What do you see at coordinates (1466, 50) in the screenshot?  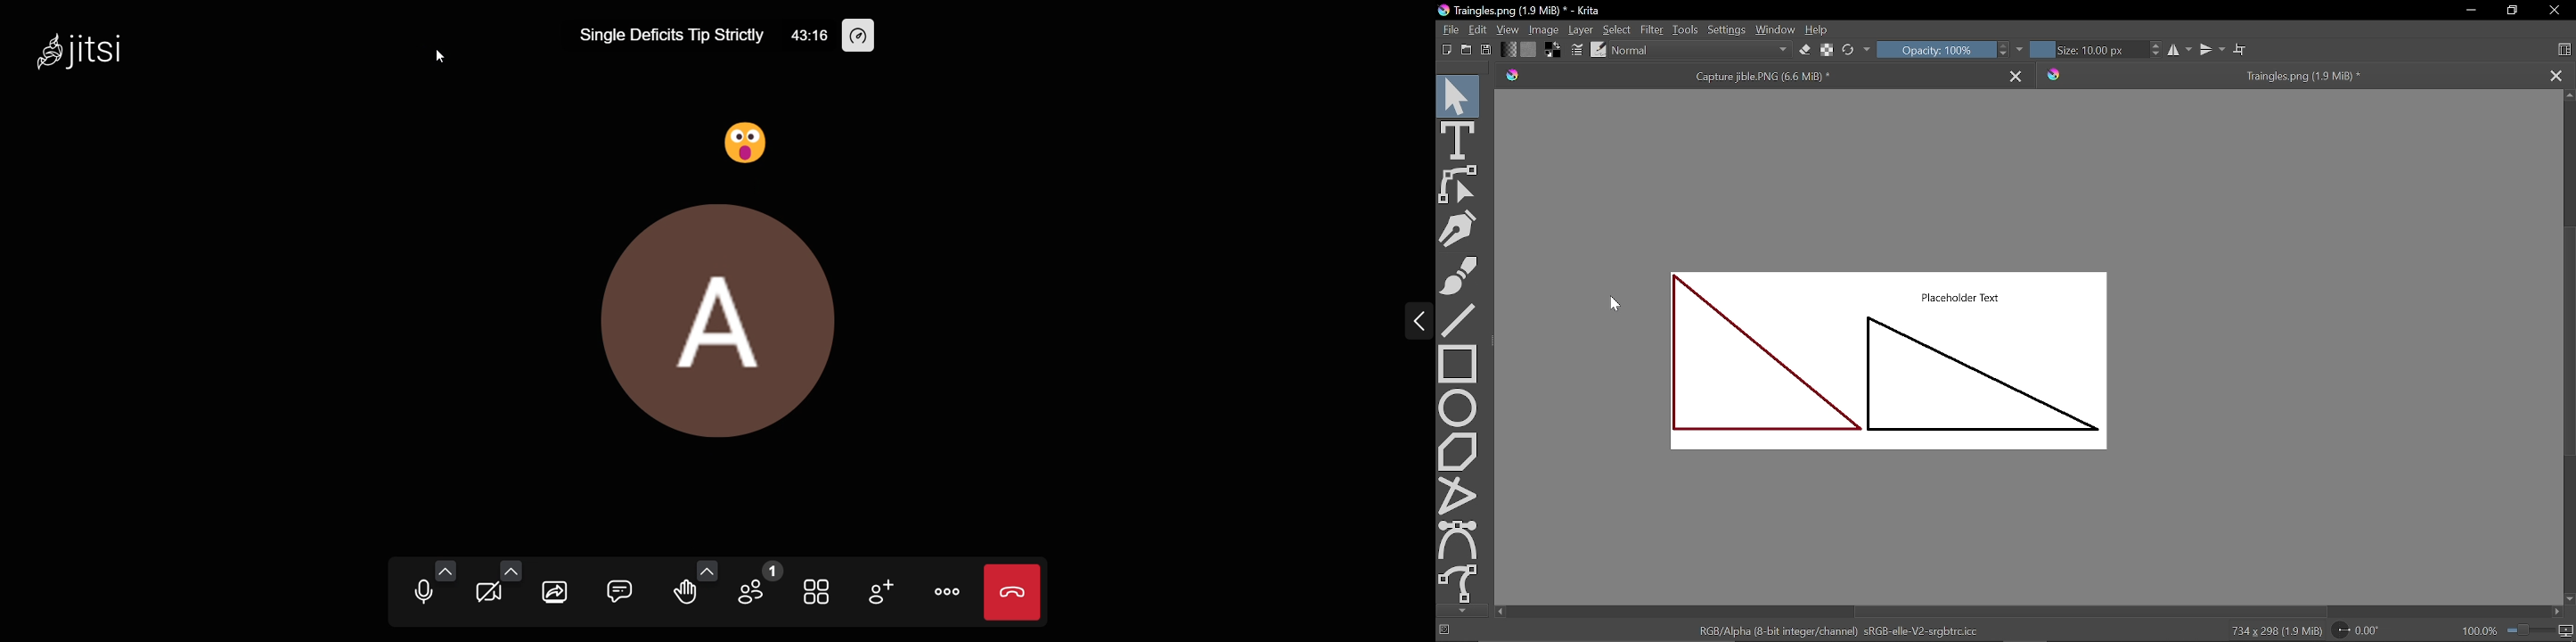 I see `Open document` at bounding box center [1466, 50].